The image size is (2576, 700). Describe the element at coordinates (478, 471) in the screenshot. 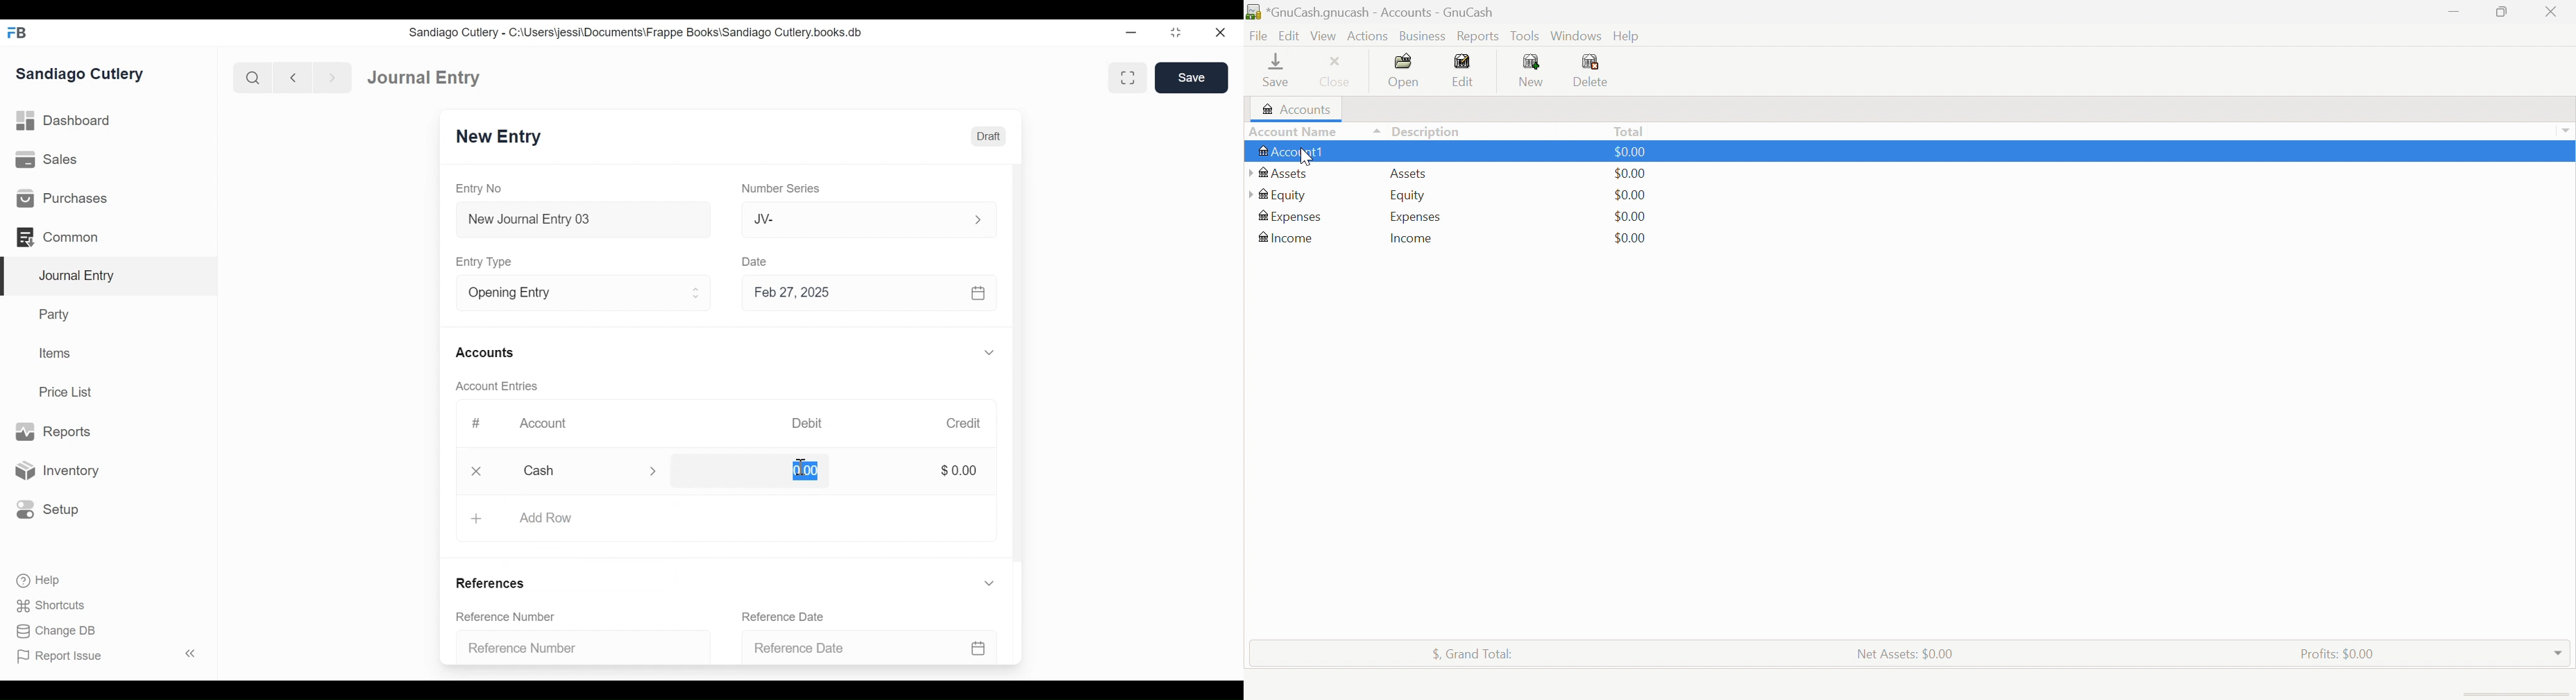

I see `Close` at that location.